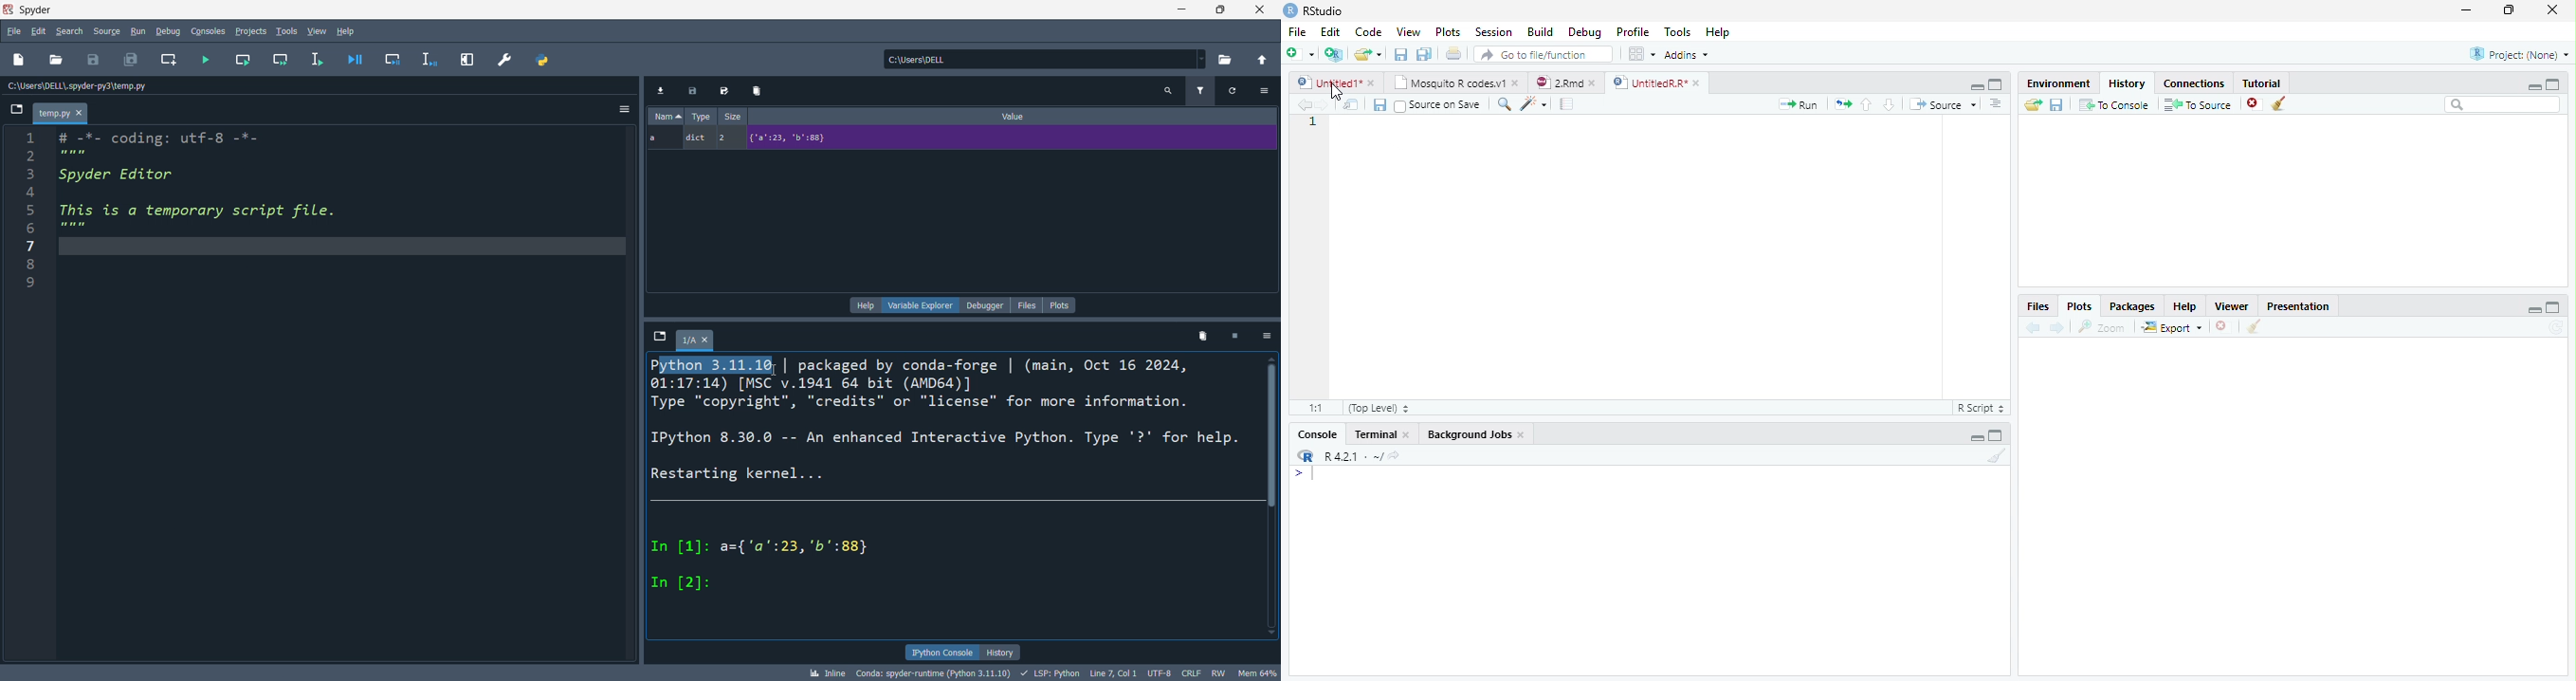  Describe the element at coordinates (1113, 674) in the screenshot. I see `LINE 7, COL 1` at that location.